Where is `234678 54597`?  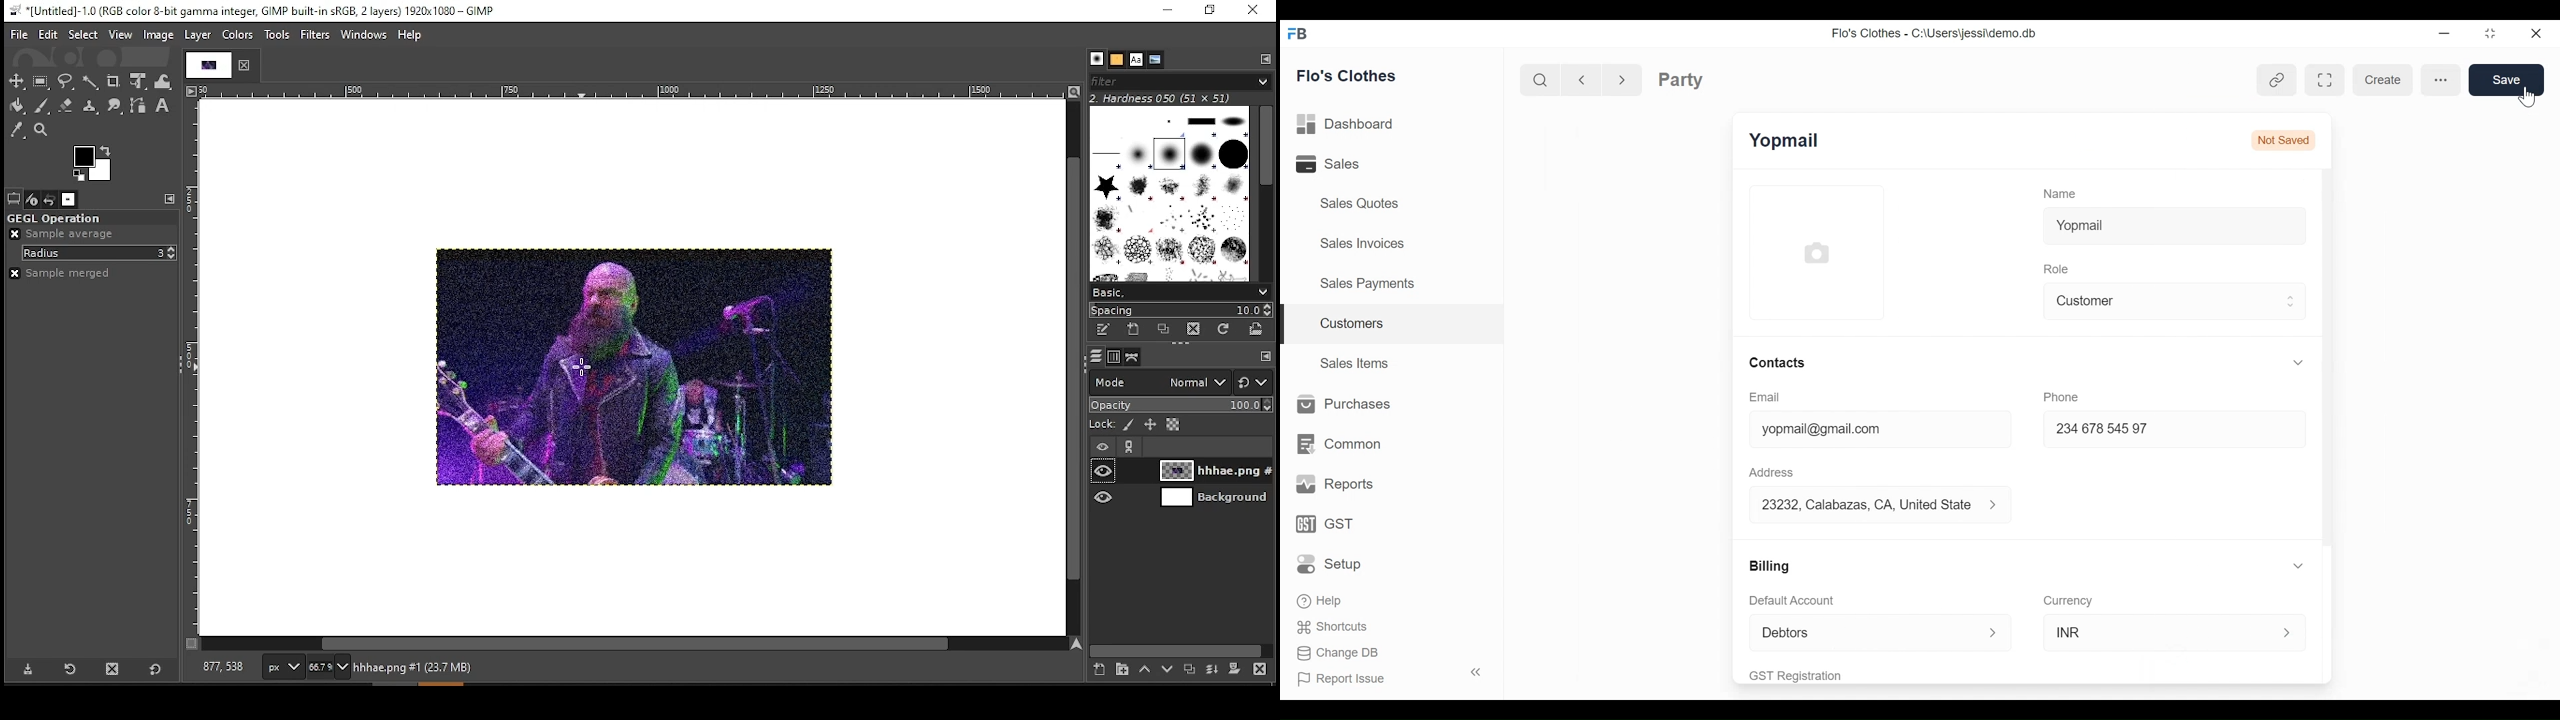
234678 54597 is located at coordinates (2141, 431).